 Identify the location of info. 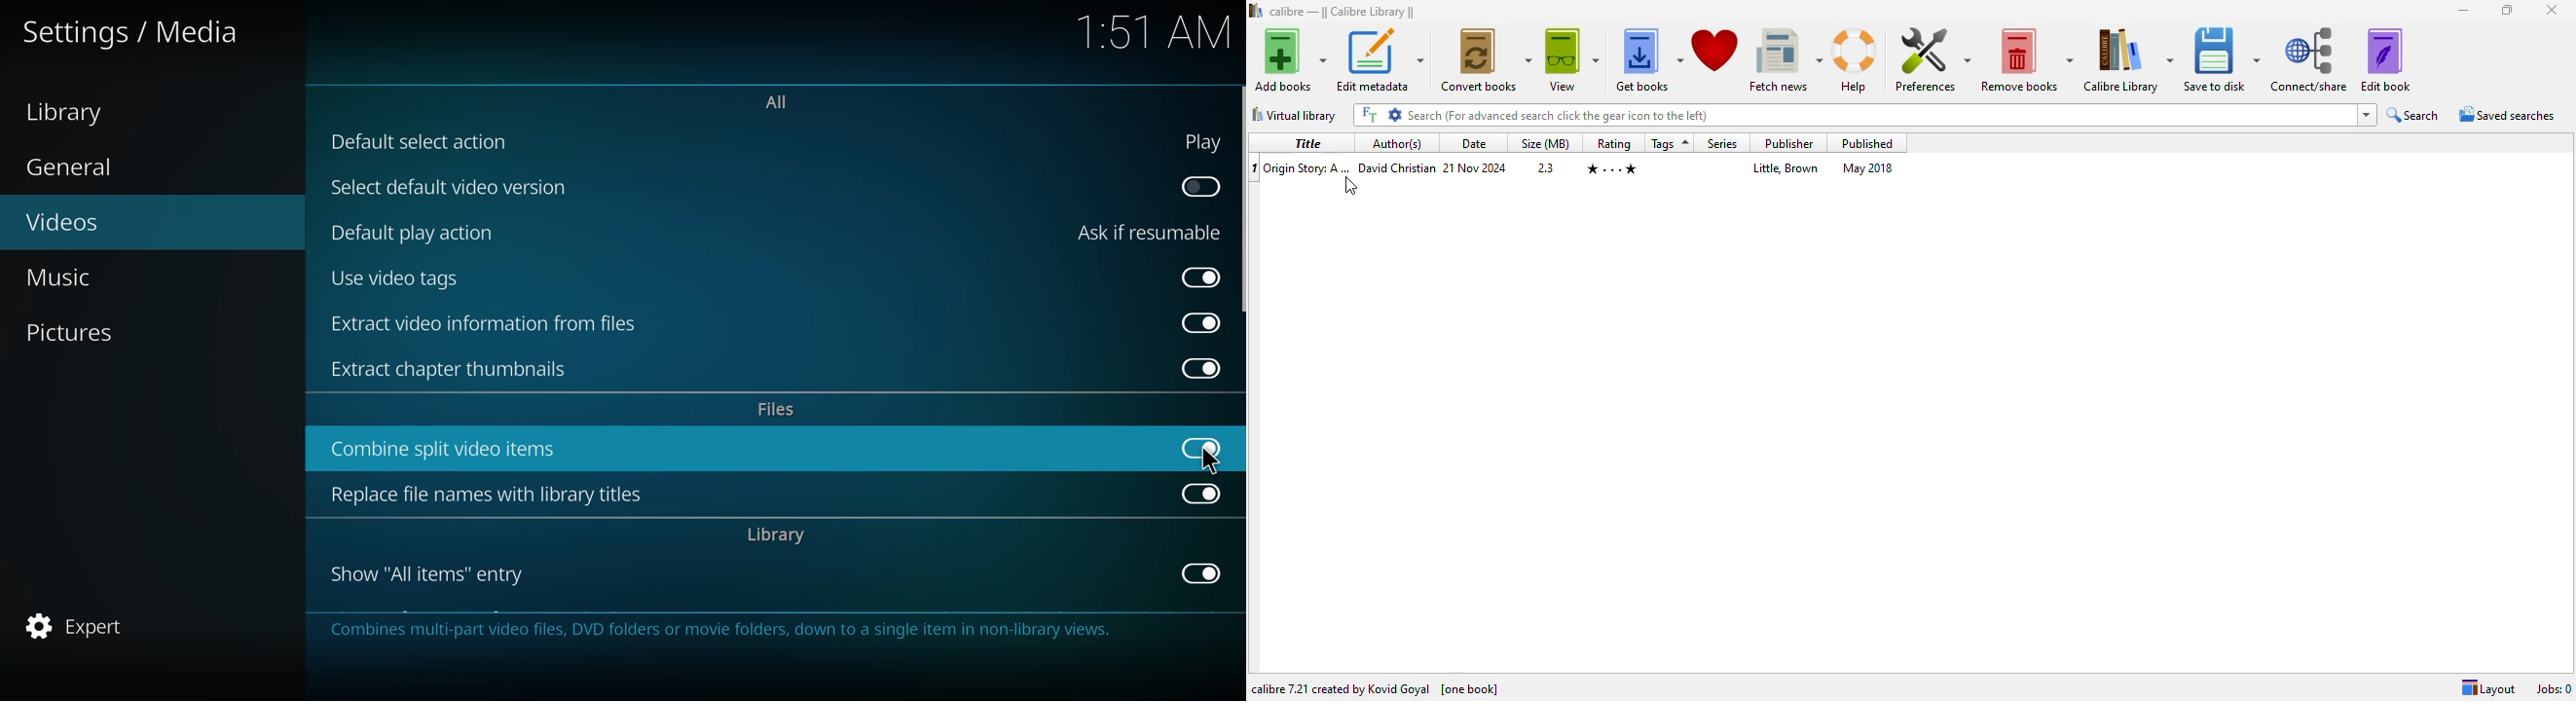
(729, 631).